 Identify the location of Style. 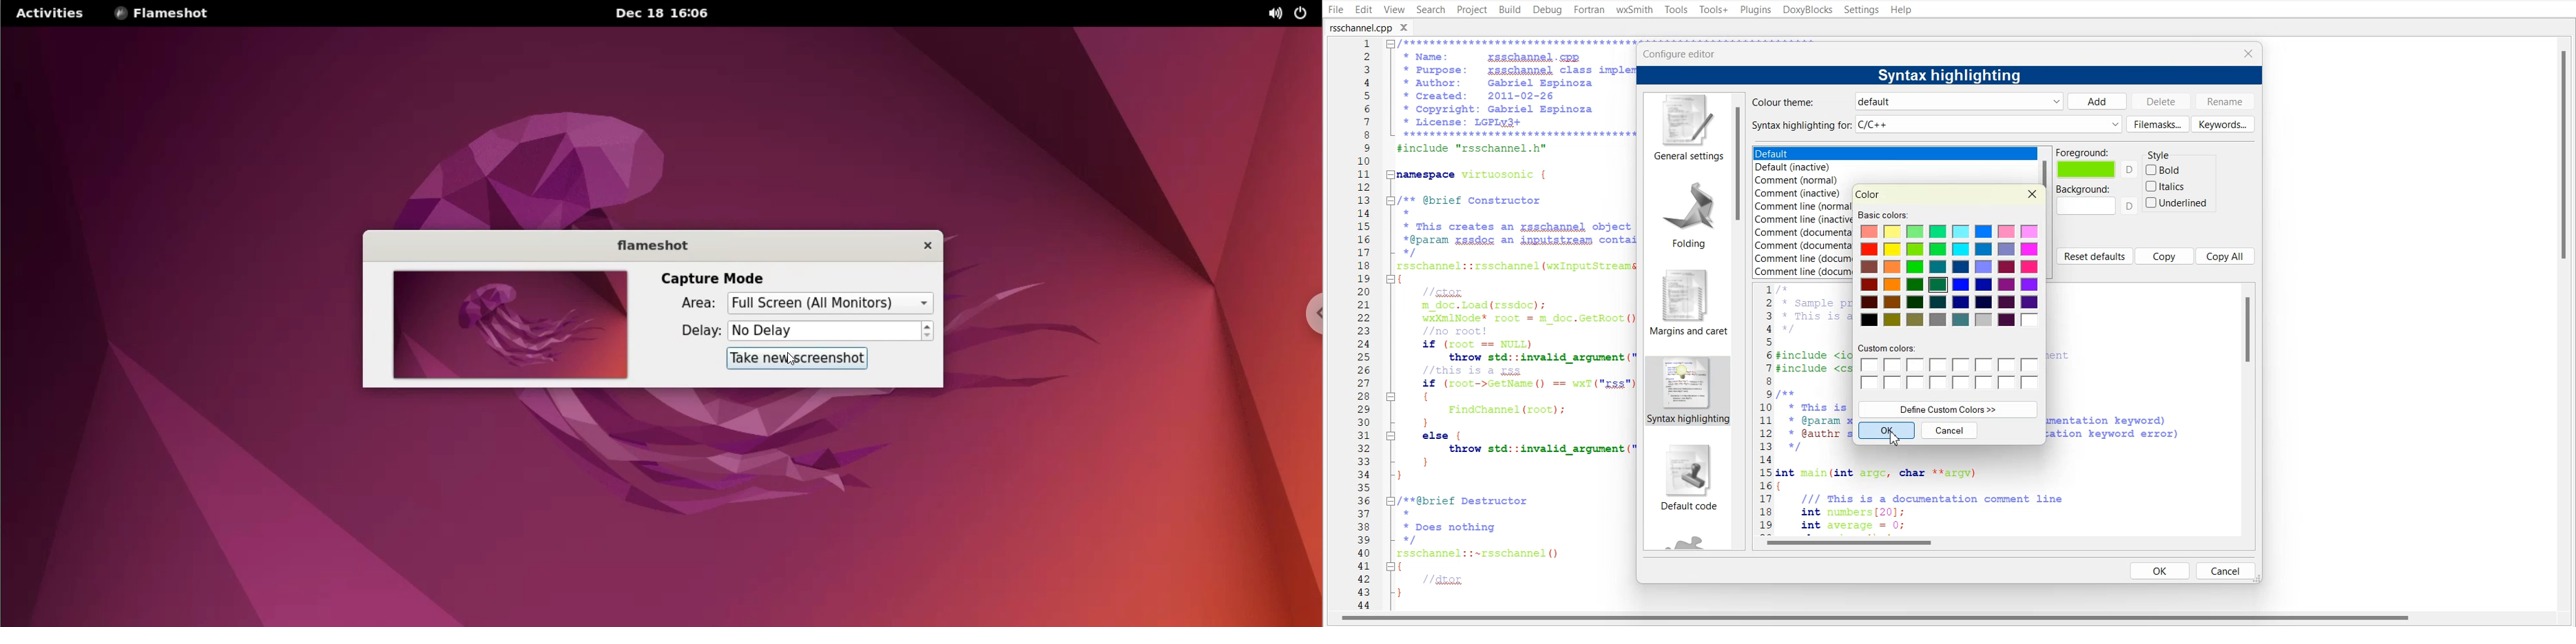
(2166, 152).